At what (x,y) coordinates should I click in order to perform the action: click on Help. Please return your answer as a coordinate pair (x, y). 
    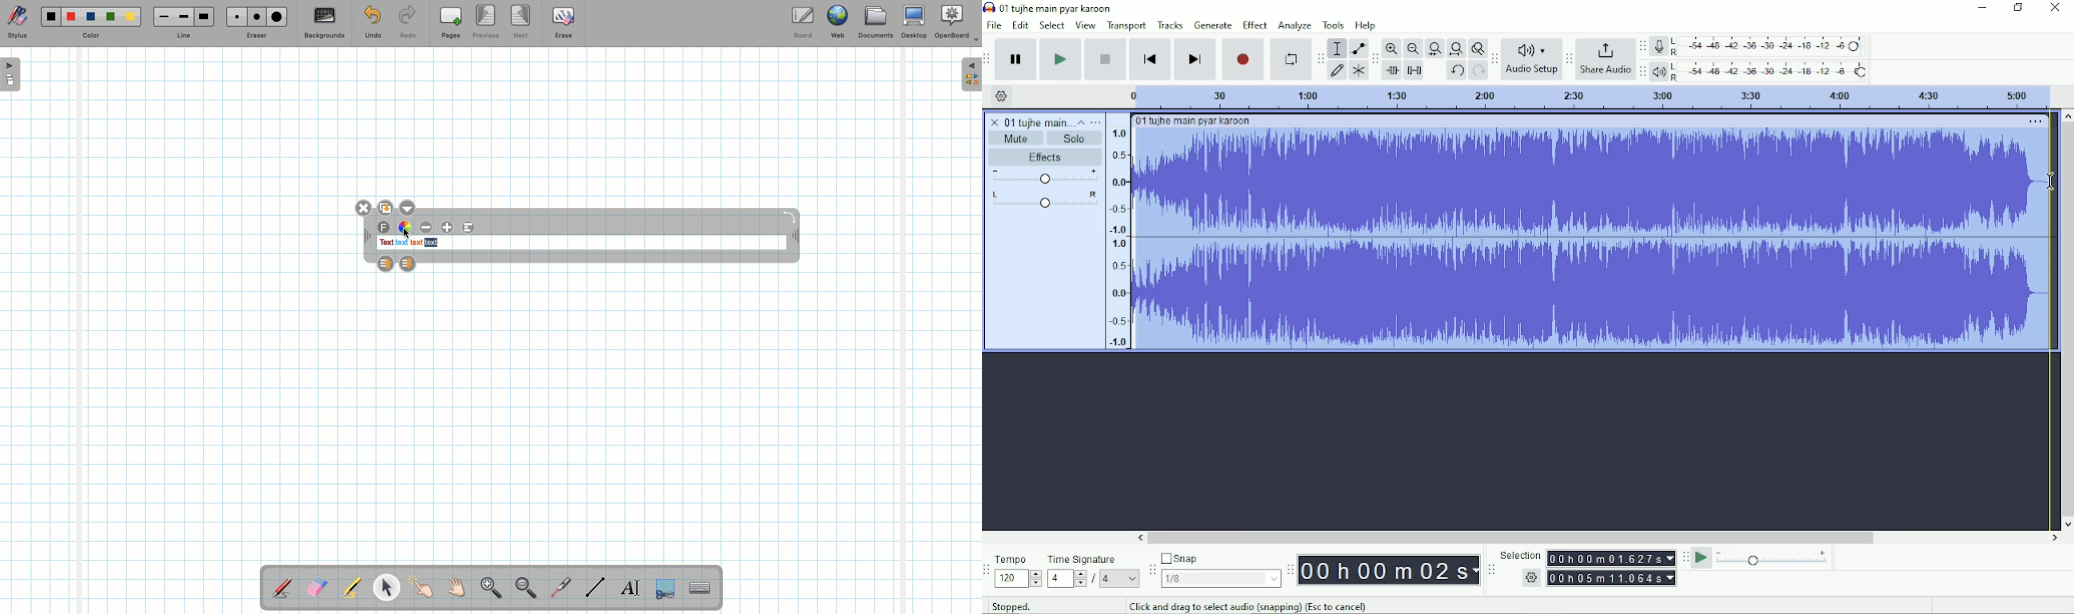
    Looking at the image, I should click on (1367, 25).